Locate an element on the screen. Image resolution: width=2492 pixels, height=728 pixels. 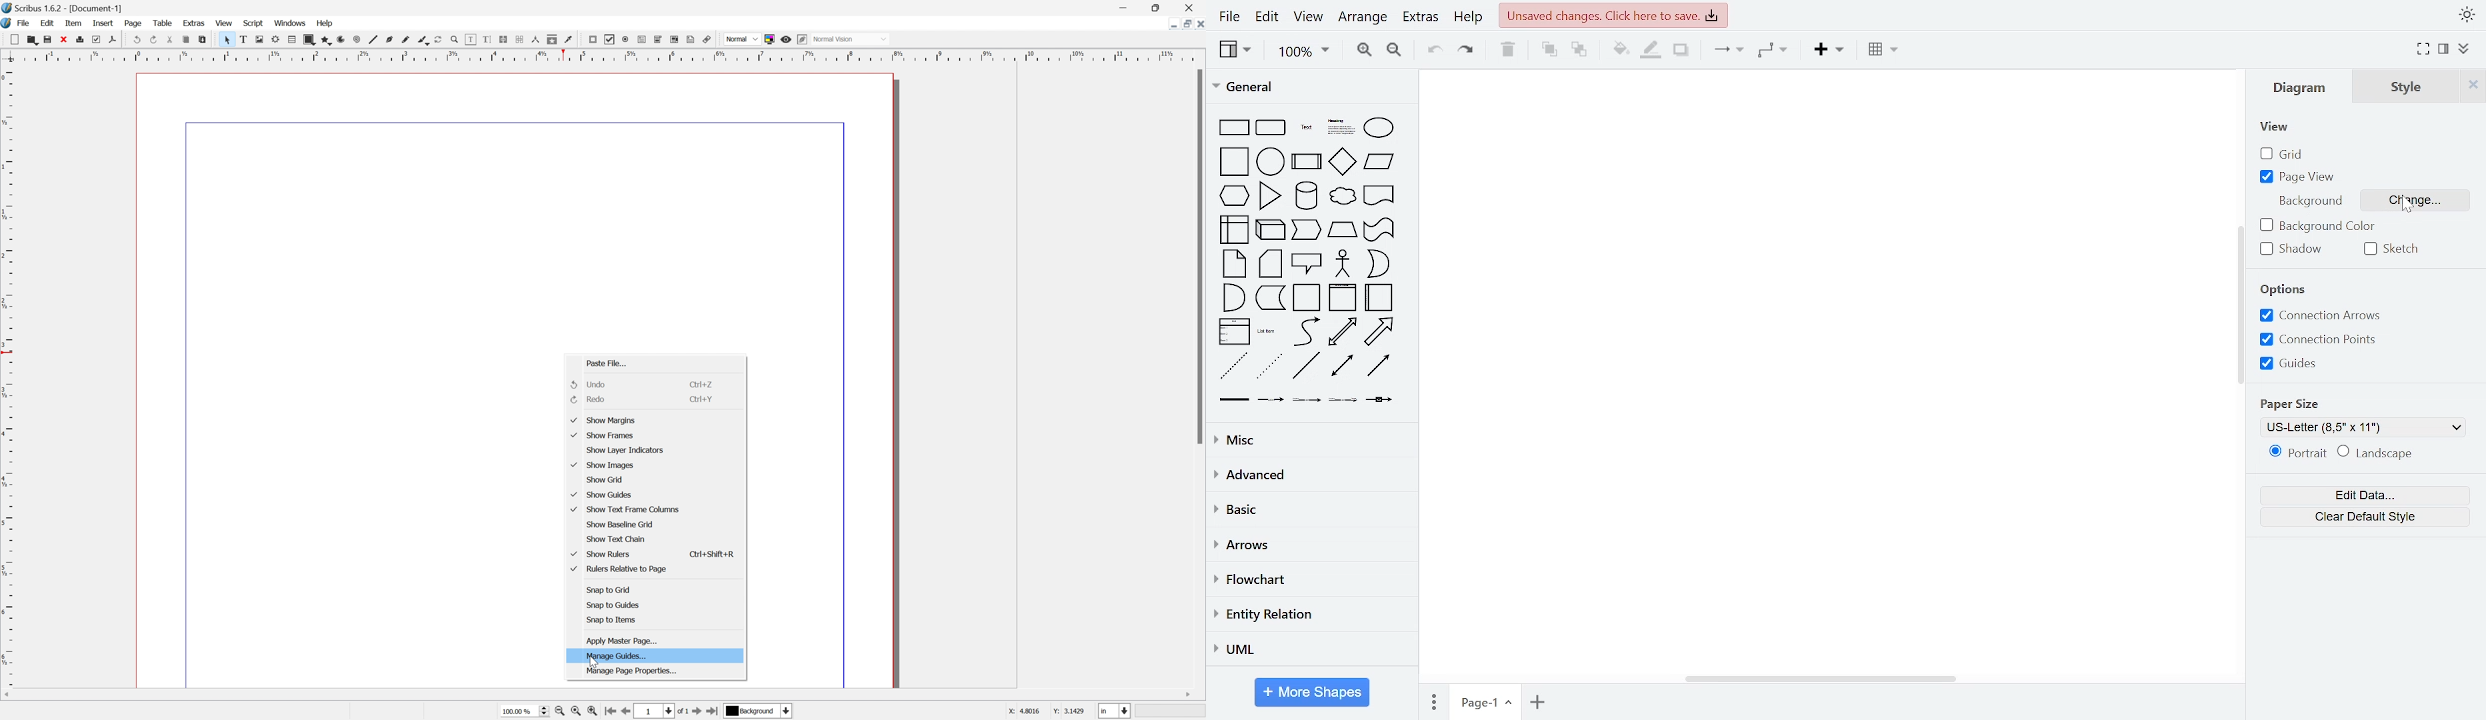
paste file... is located at coordinates (608, 362).